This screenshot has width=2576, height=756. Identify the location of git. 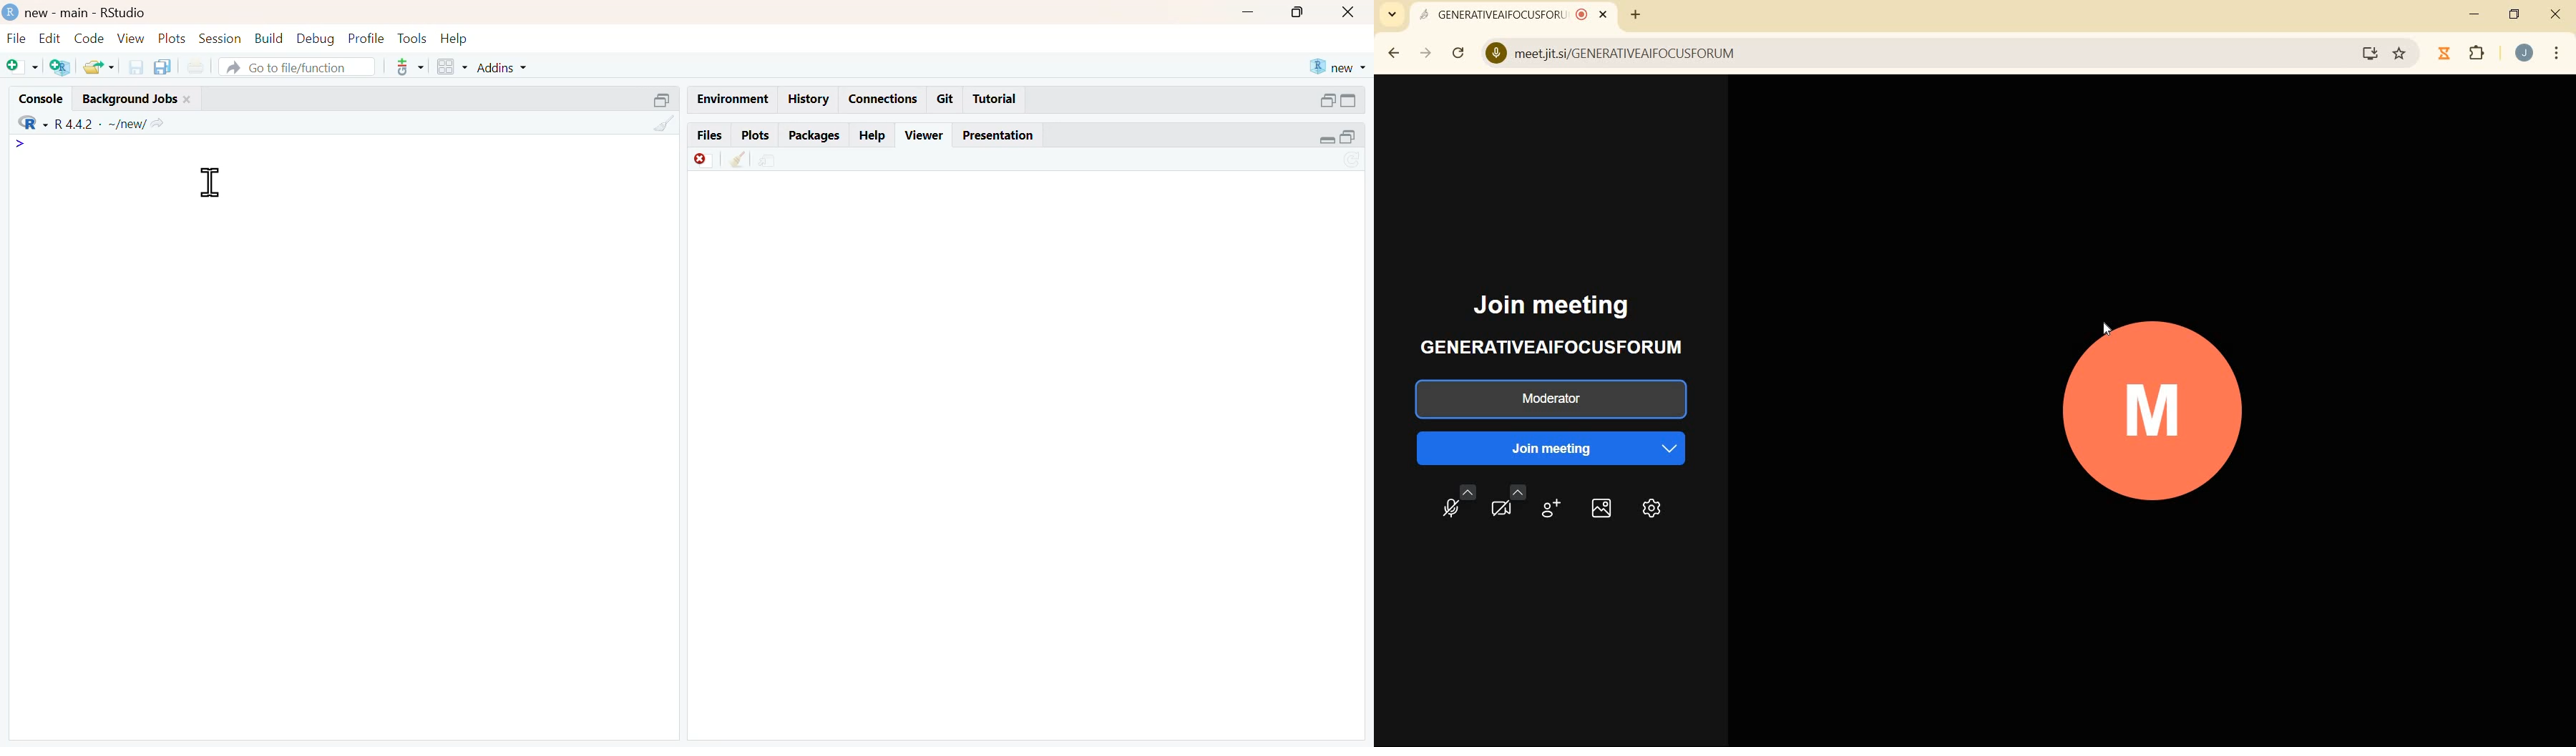
(946, 98).